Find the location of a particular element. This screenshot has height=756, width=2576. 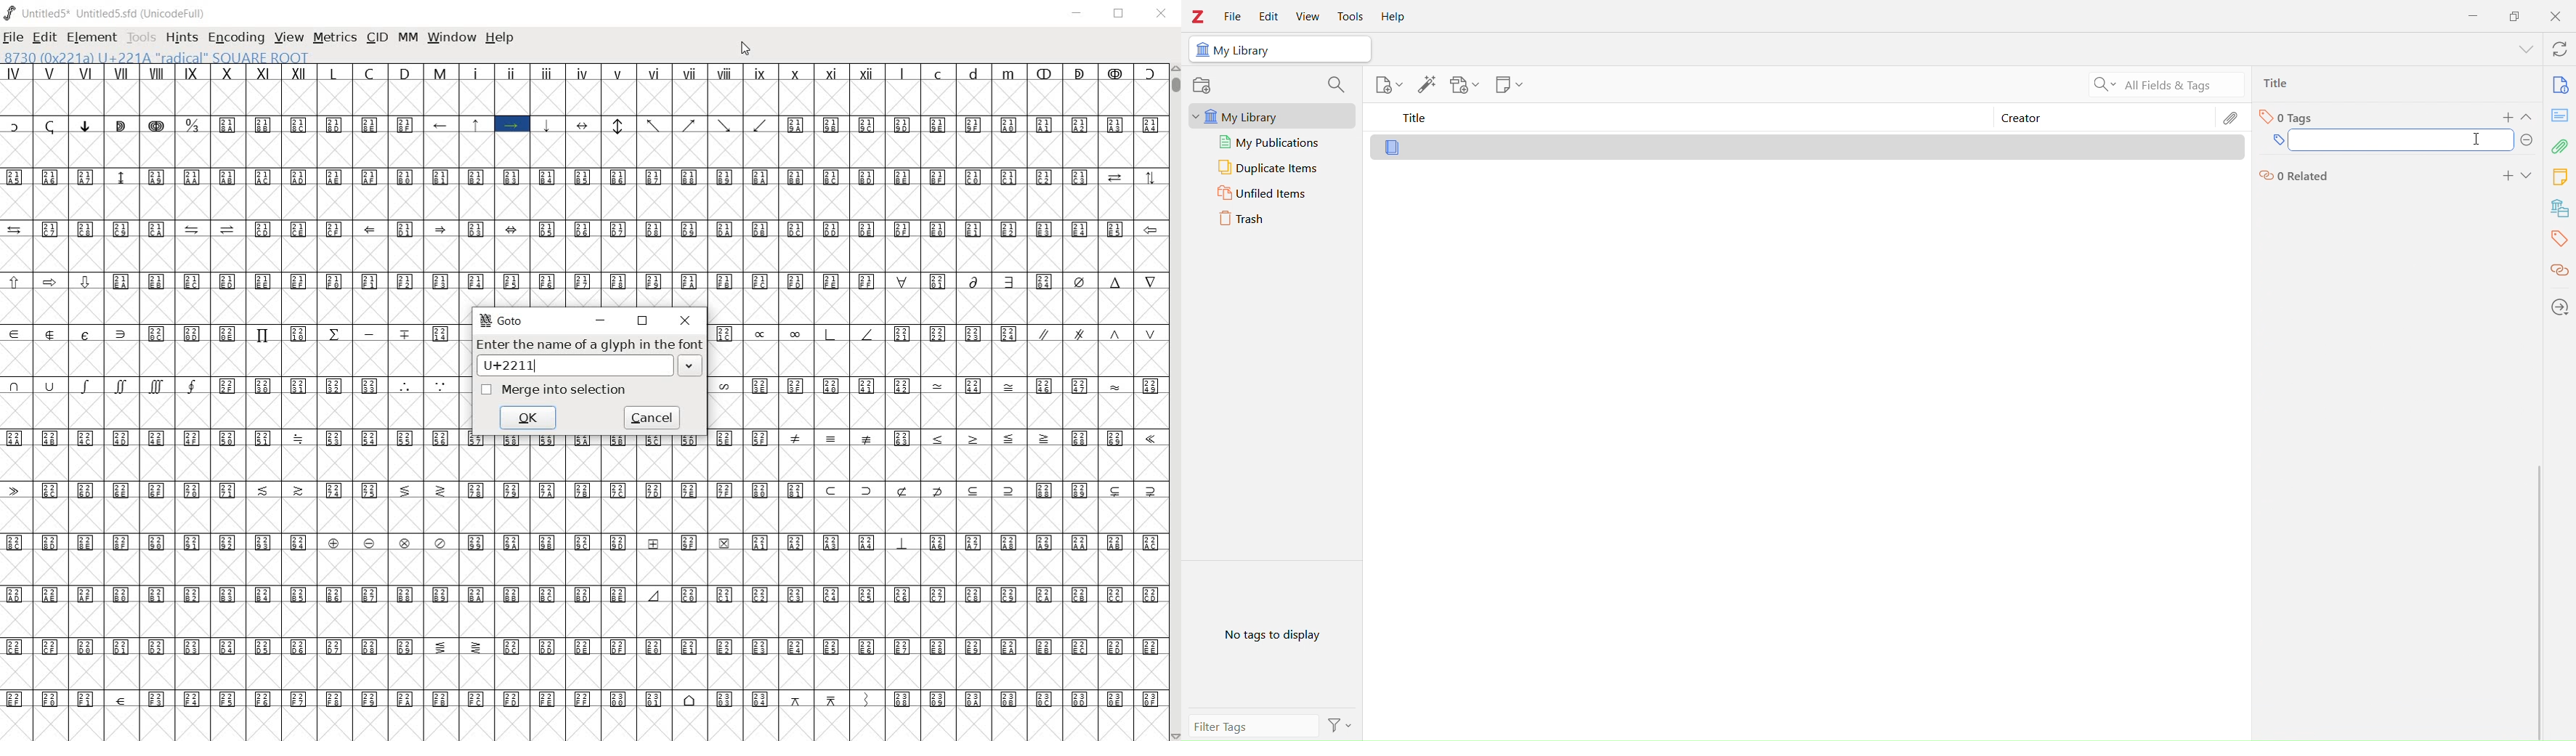

Unfiled Items is located at coordinates (1265, 195).